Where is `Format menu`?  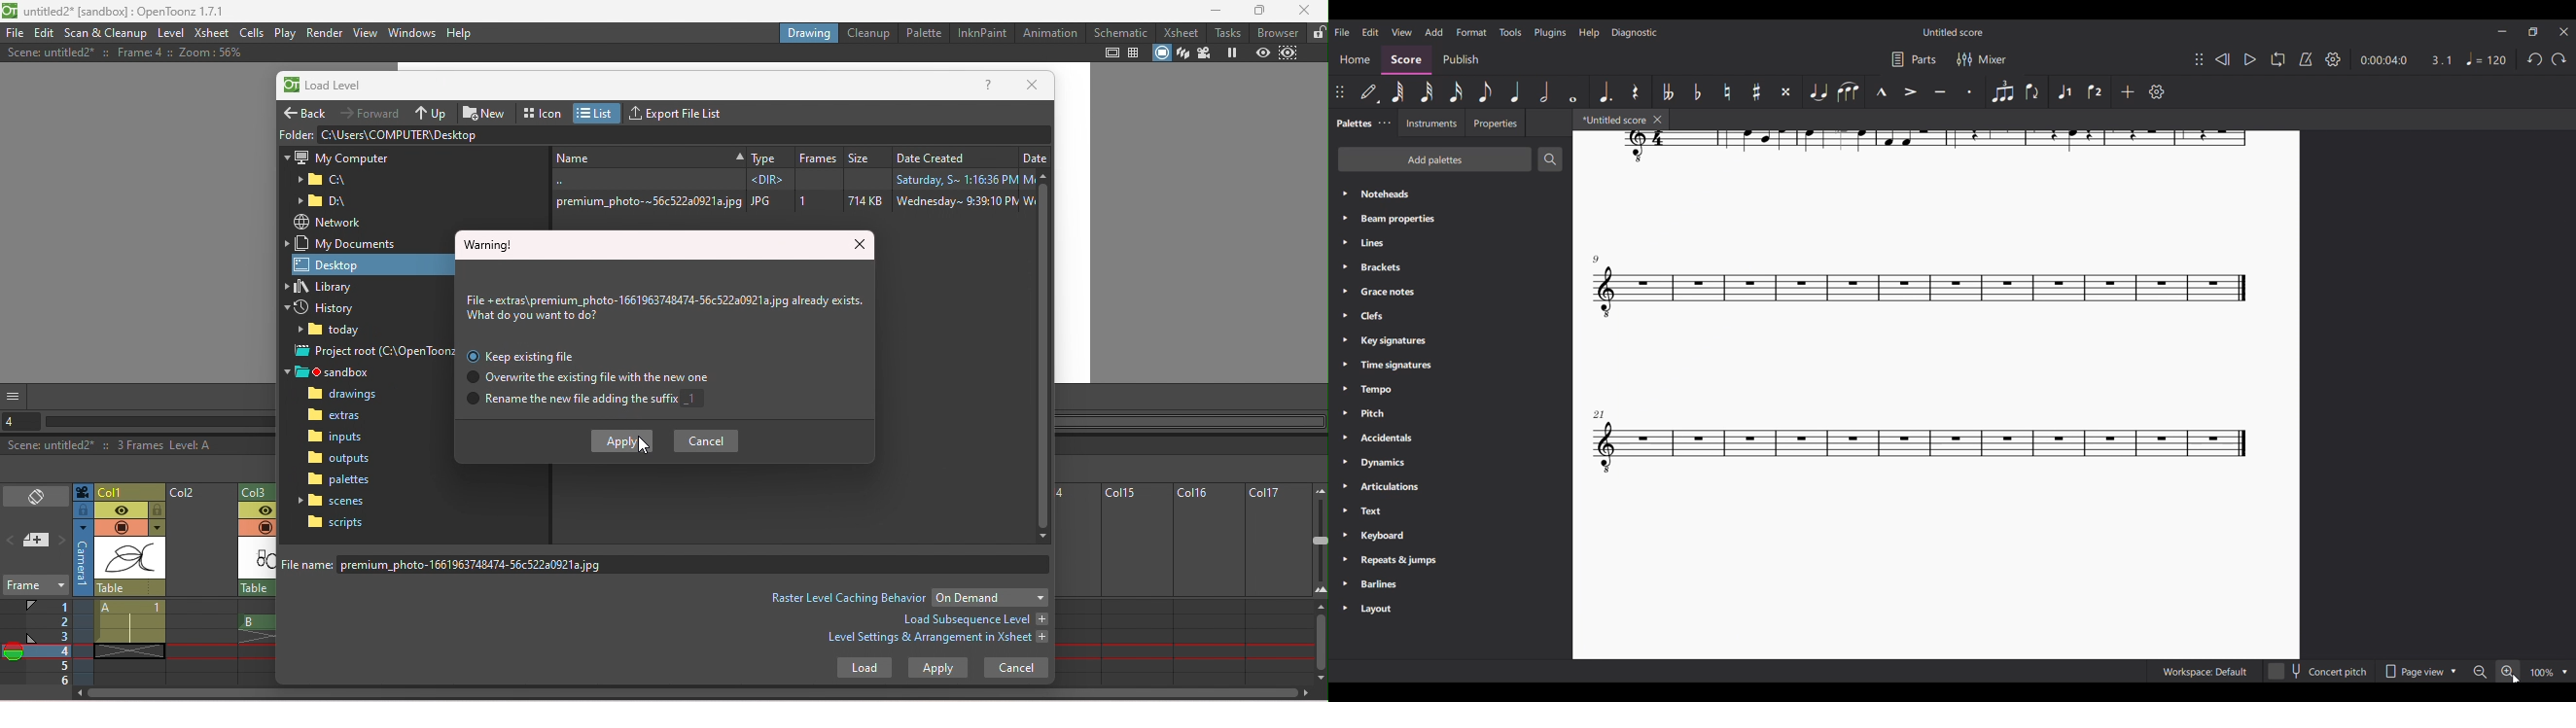
Format menu is located at coordinates (1472, 32).